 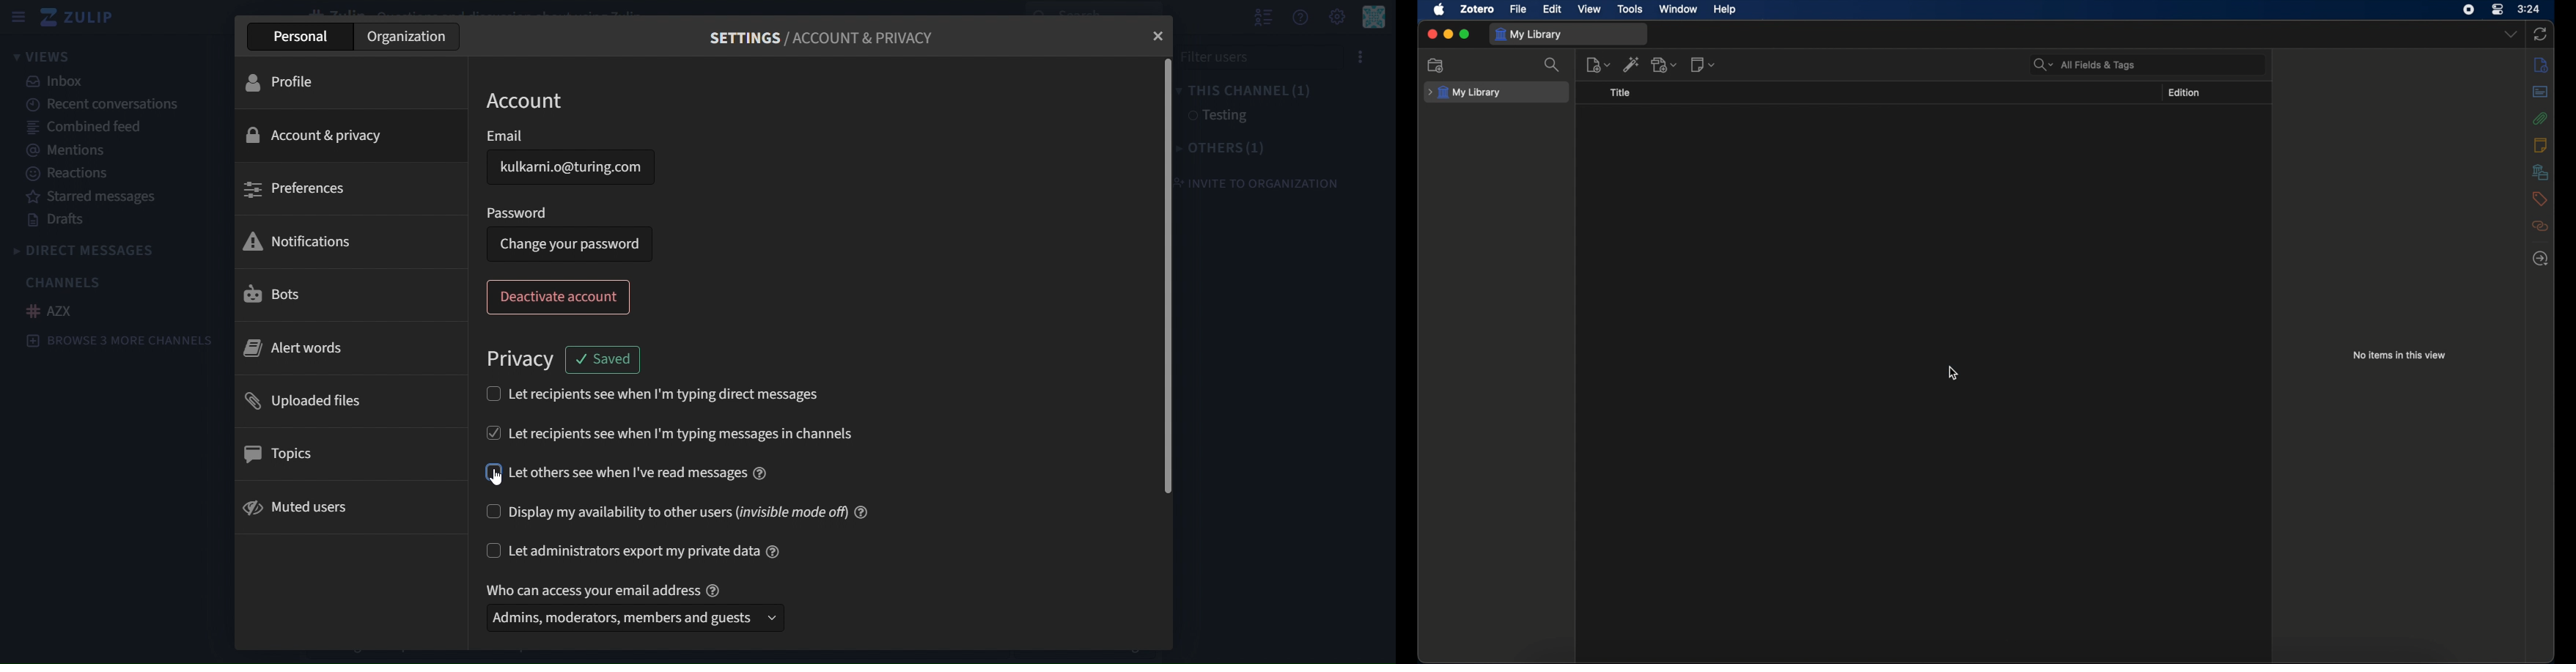 I want to click on related, so click(x=2541, y=226).